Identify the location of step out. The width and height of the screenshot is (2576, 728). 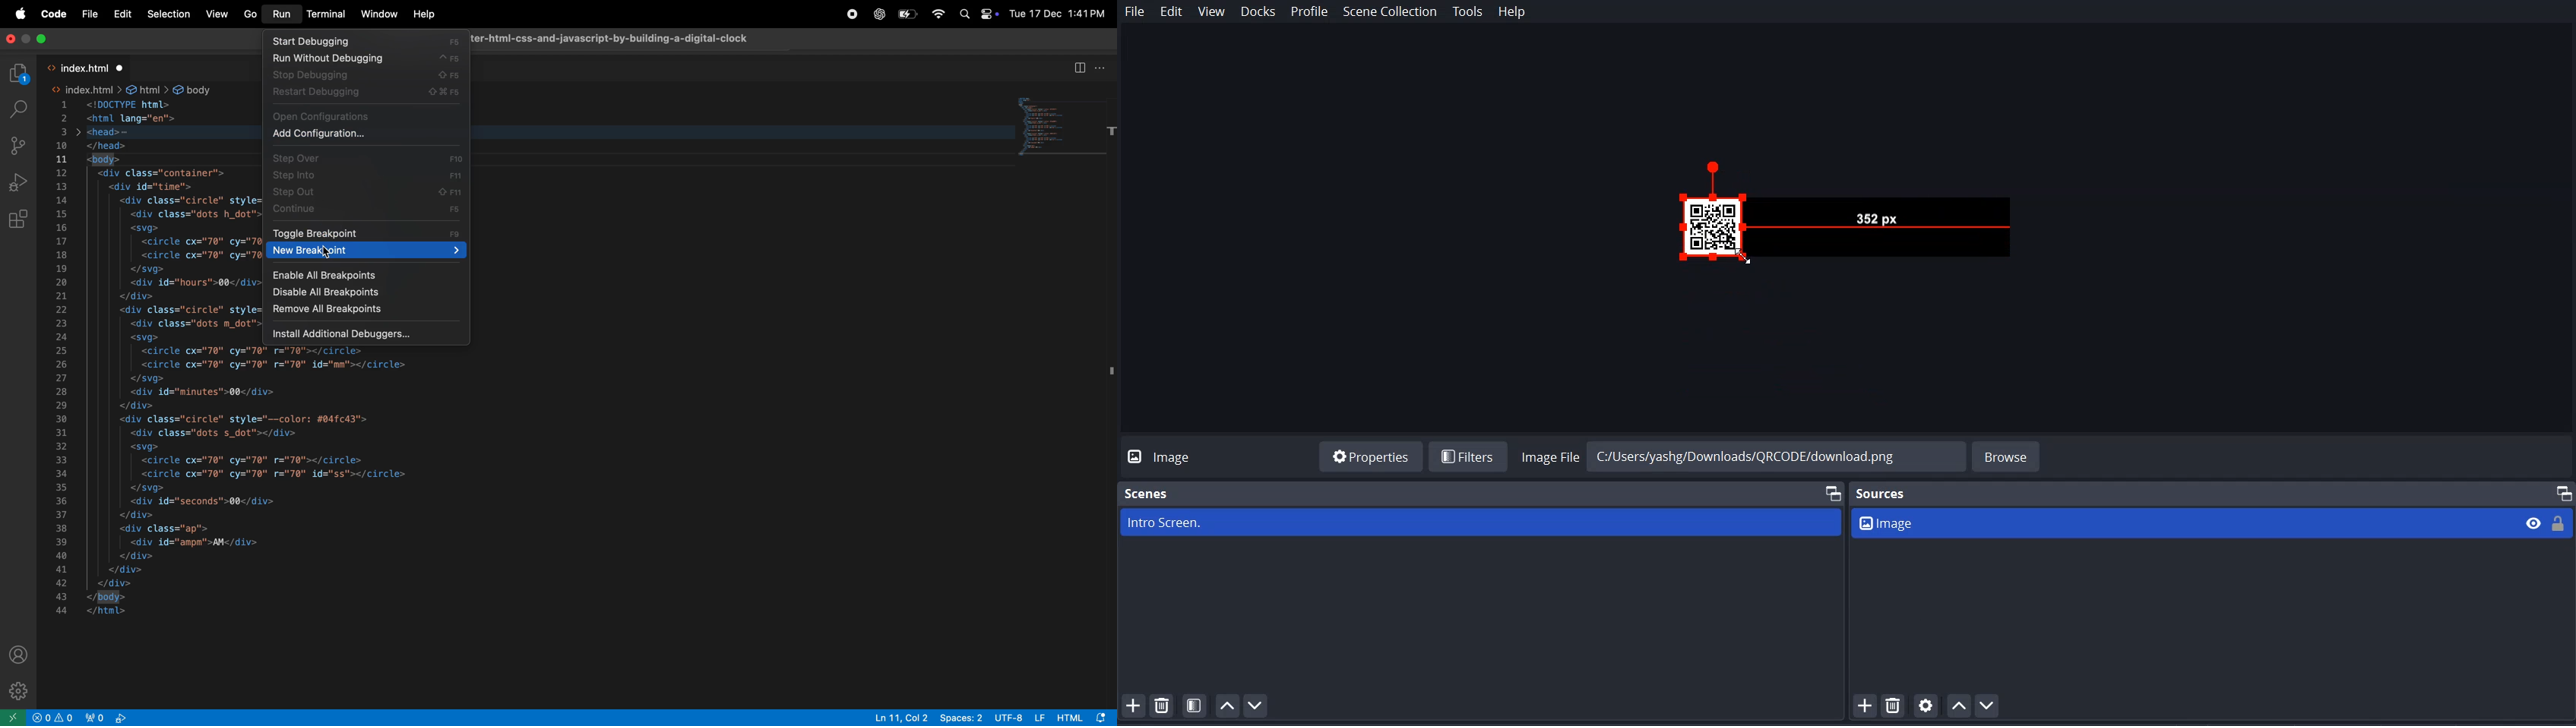
(363, 192).